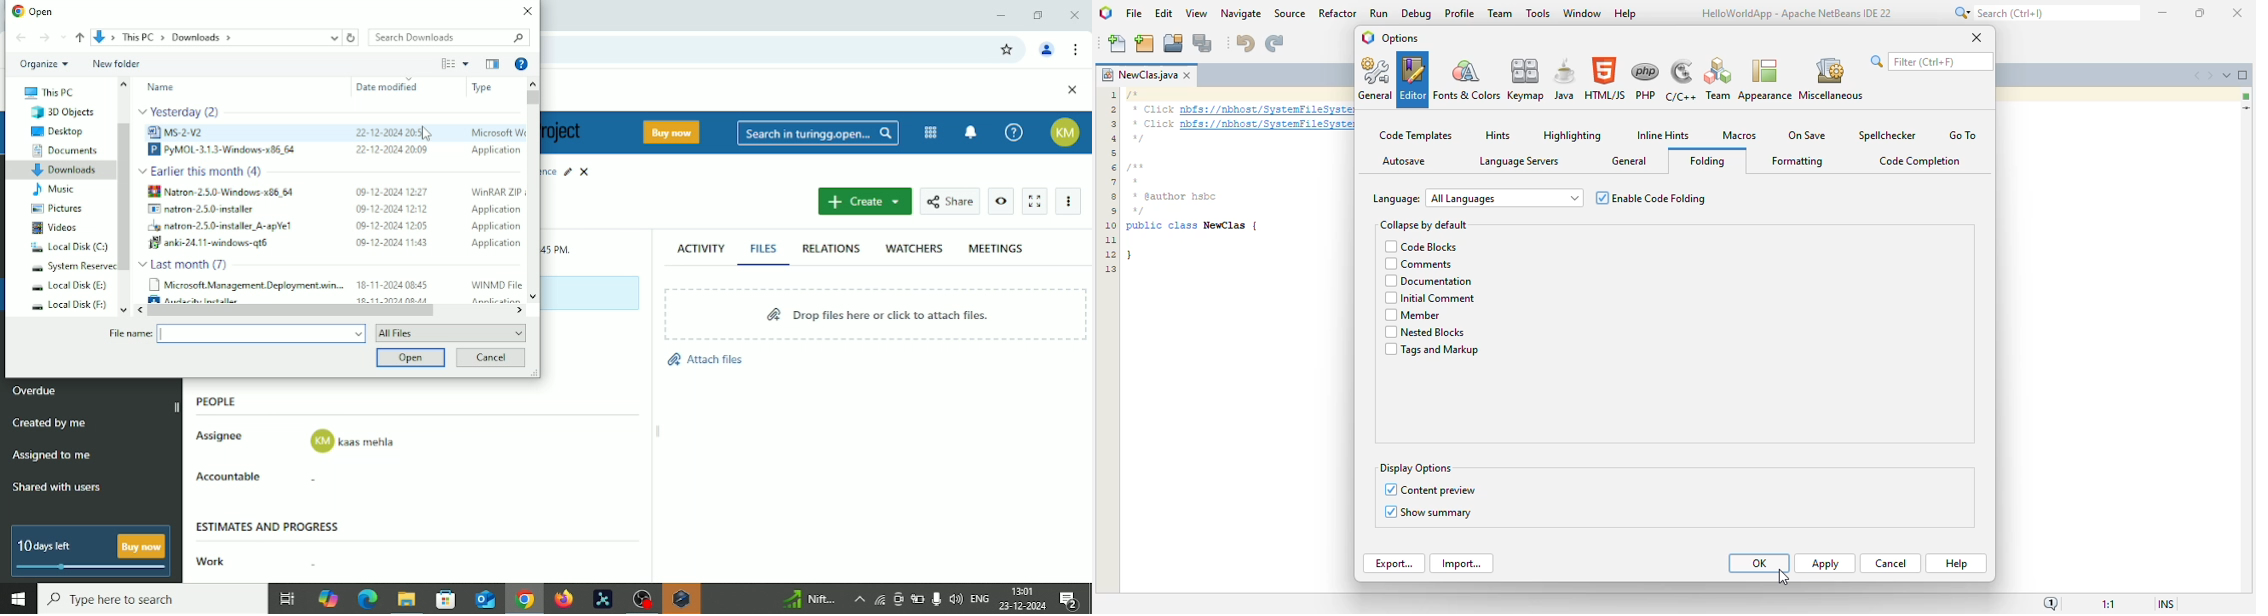 This screenshot has width=2268, height=616. Describe the element at coordinates (64, 170) in the screenshot. I see `Downloads` at that location.